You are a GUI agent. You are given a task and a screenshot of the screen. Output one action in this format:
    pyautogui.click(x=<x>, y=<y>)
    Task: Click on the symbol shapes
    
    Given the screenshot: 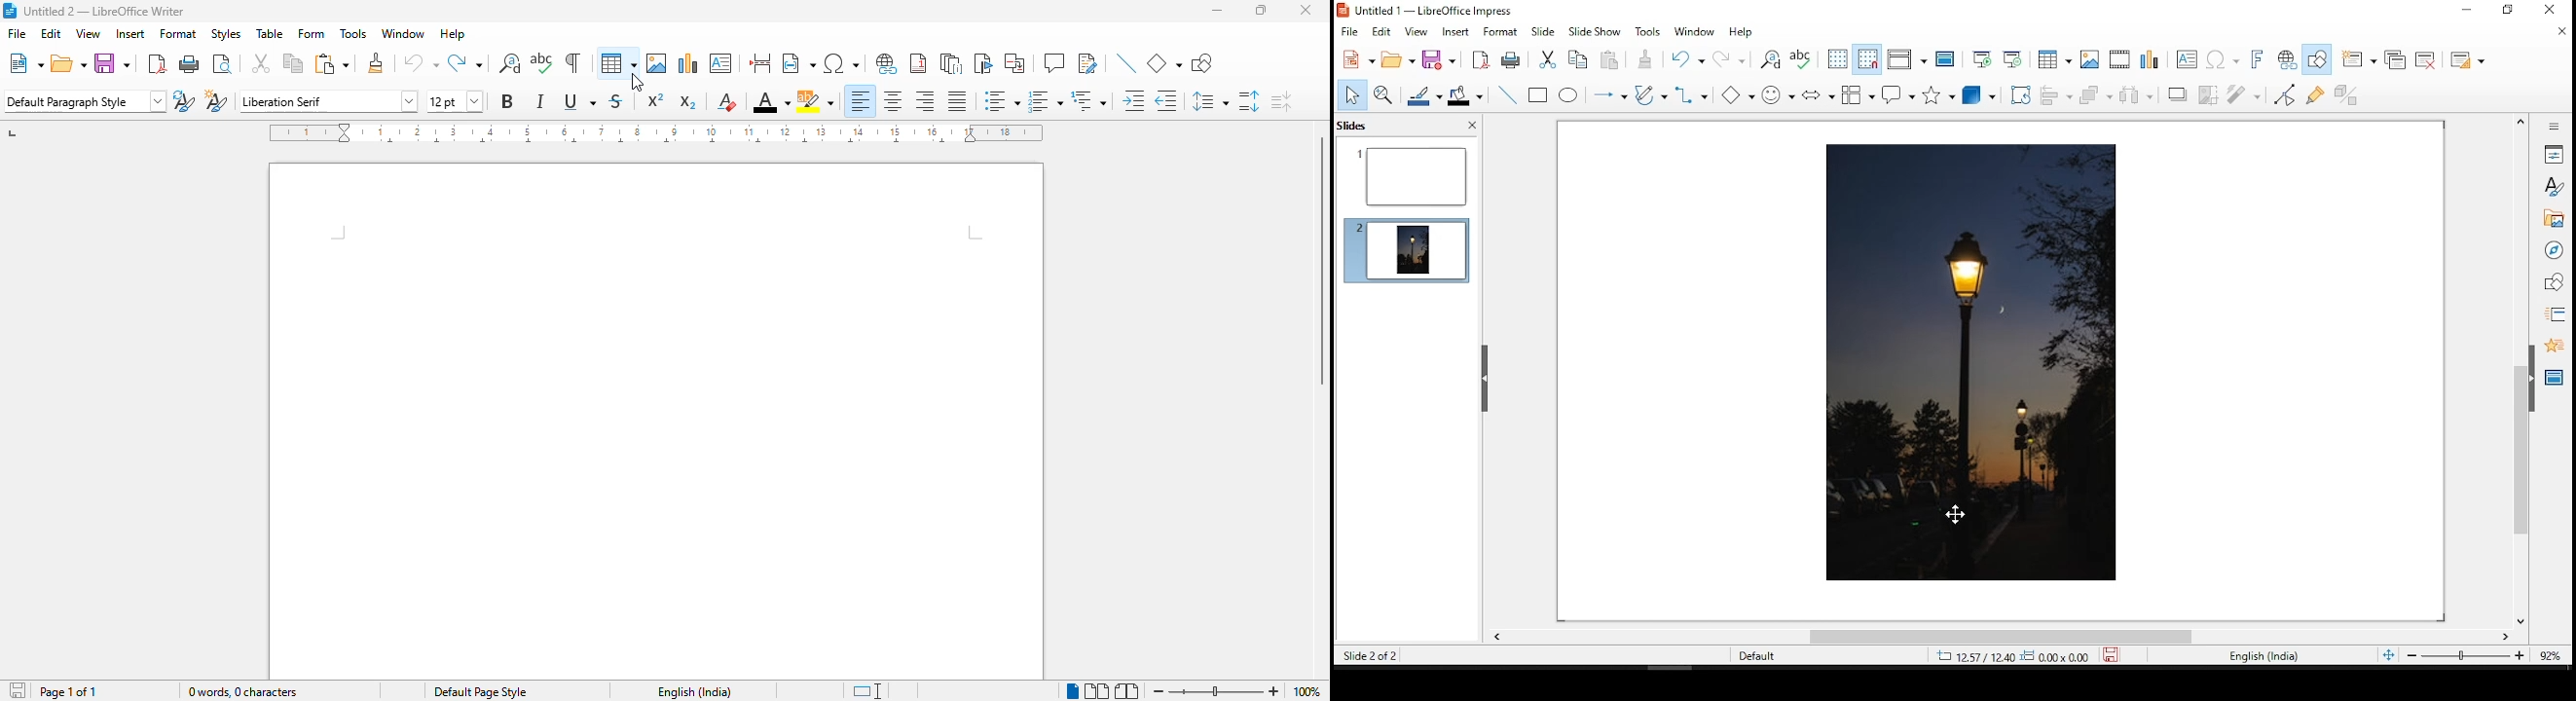 What is the action you would take?
    pyautogui.click(x=1777, y=93)
    